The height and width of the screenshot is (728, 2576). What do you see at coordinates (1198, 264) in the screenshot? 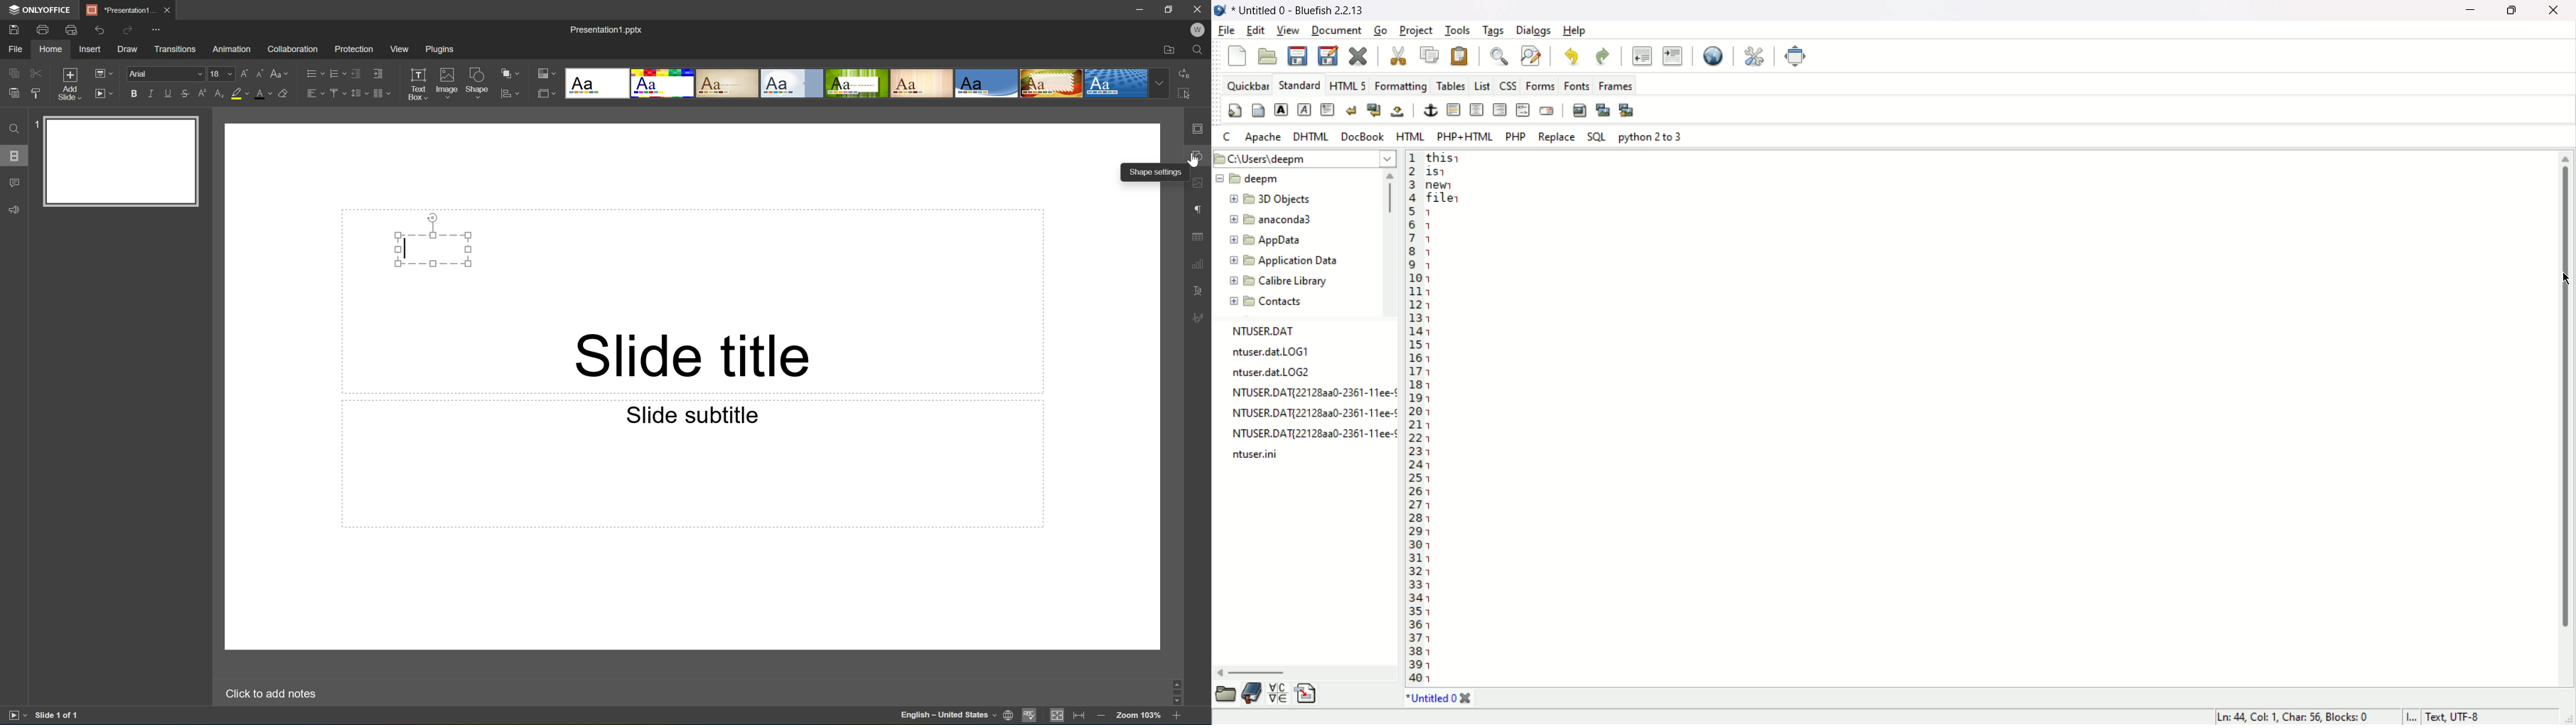
I see `chart settings` at bounding box center [1198, 264].